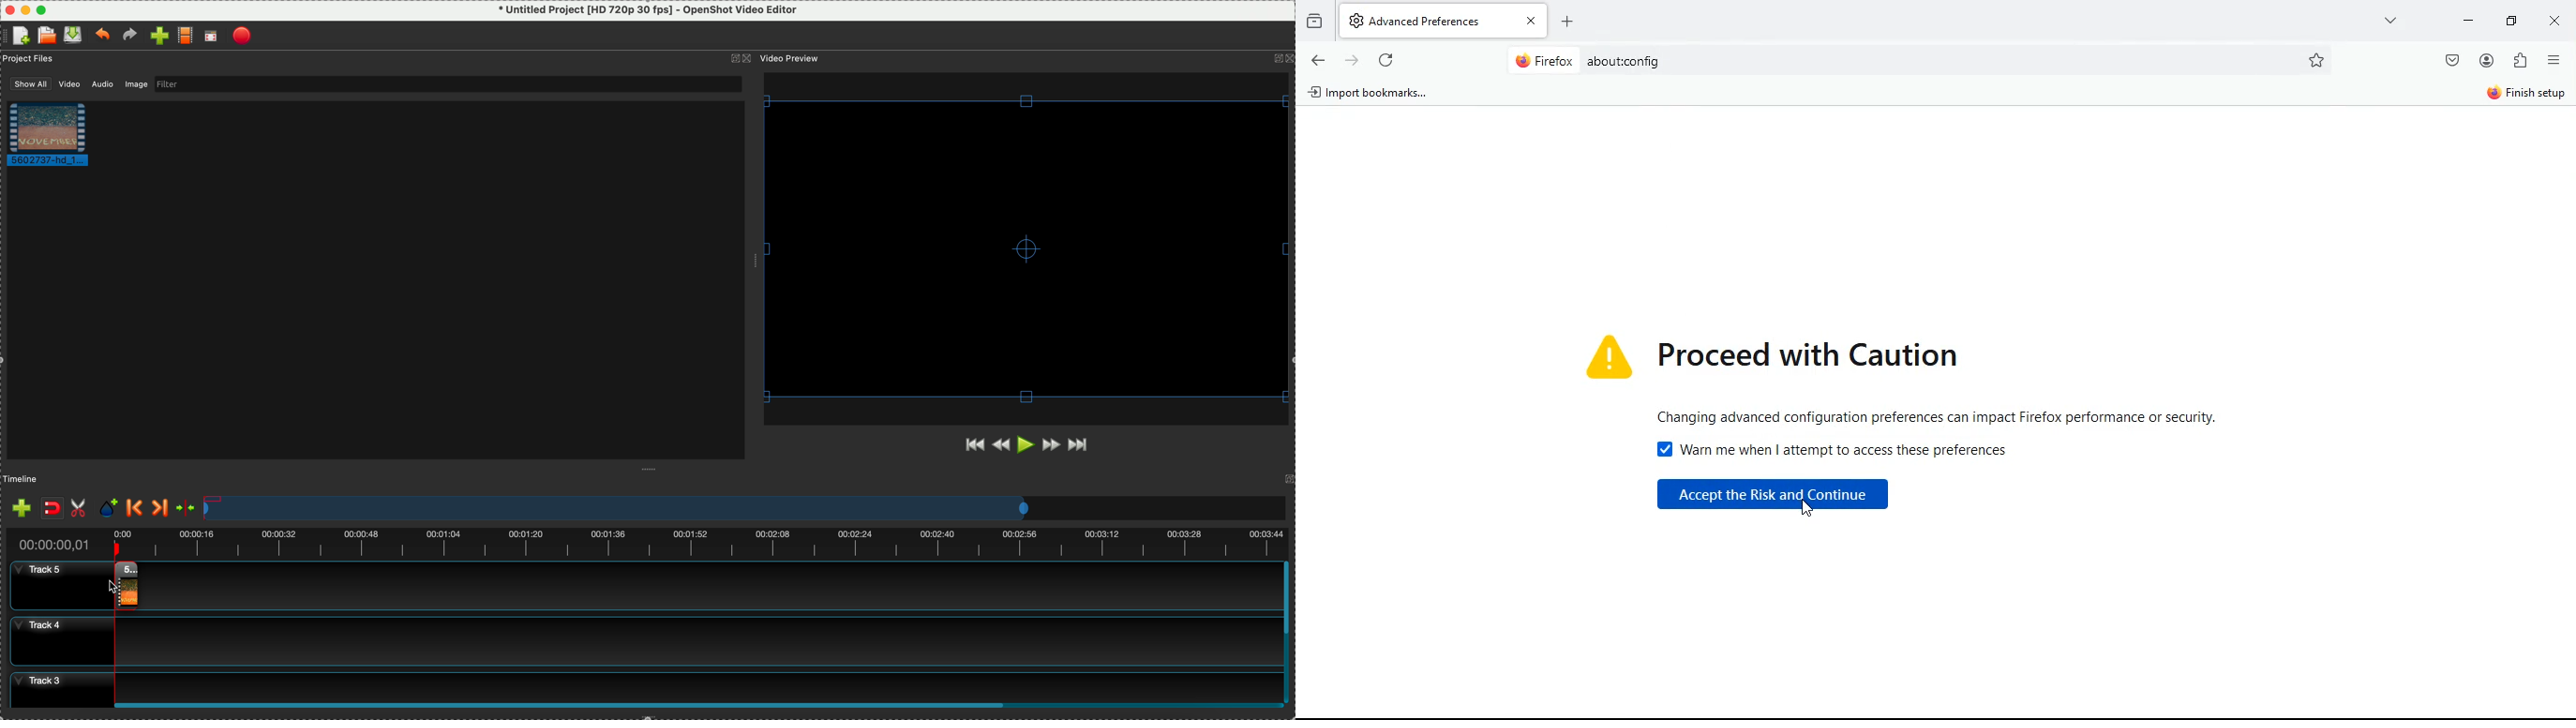  I want to click on add tab, so click(1572, 20).